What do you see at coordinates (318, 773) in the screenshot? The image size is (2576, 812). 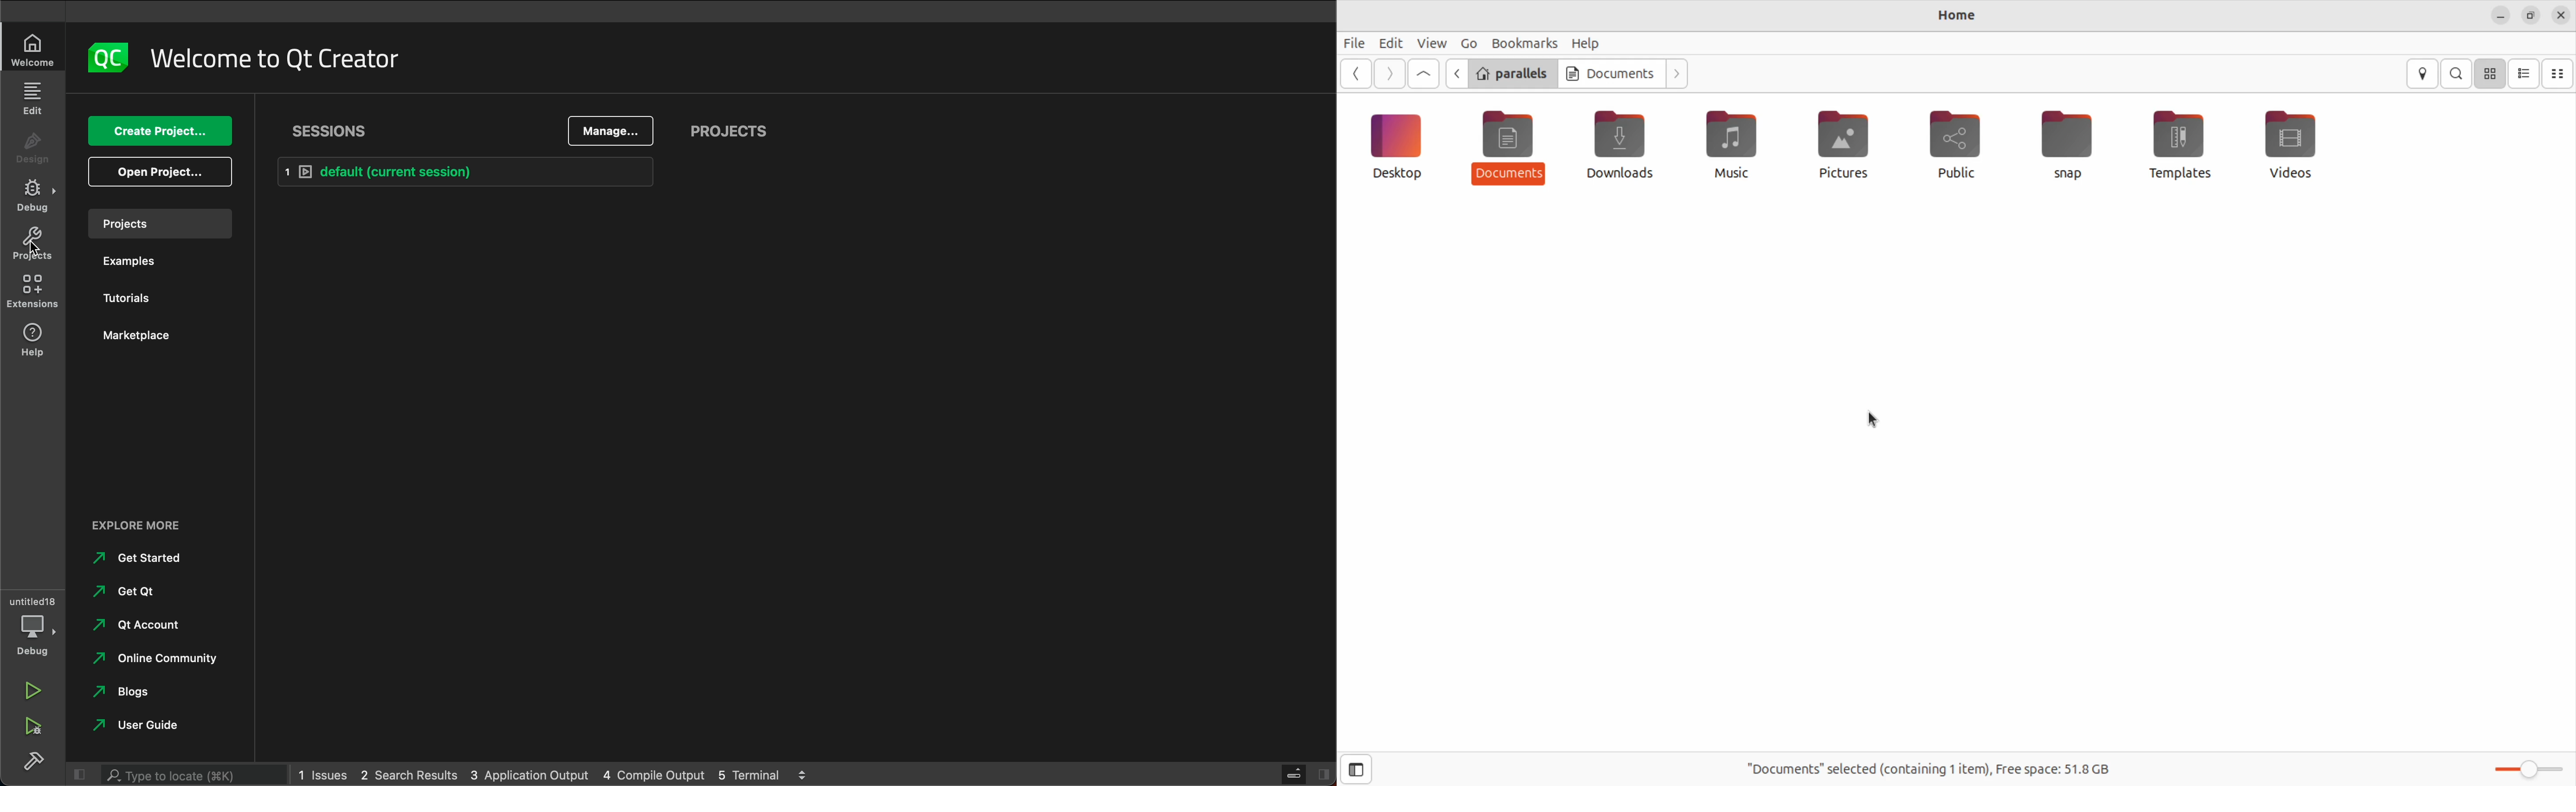 I see `1 Issues` at bounding box center [318, 773].